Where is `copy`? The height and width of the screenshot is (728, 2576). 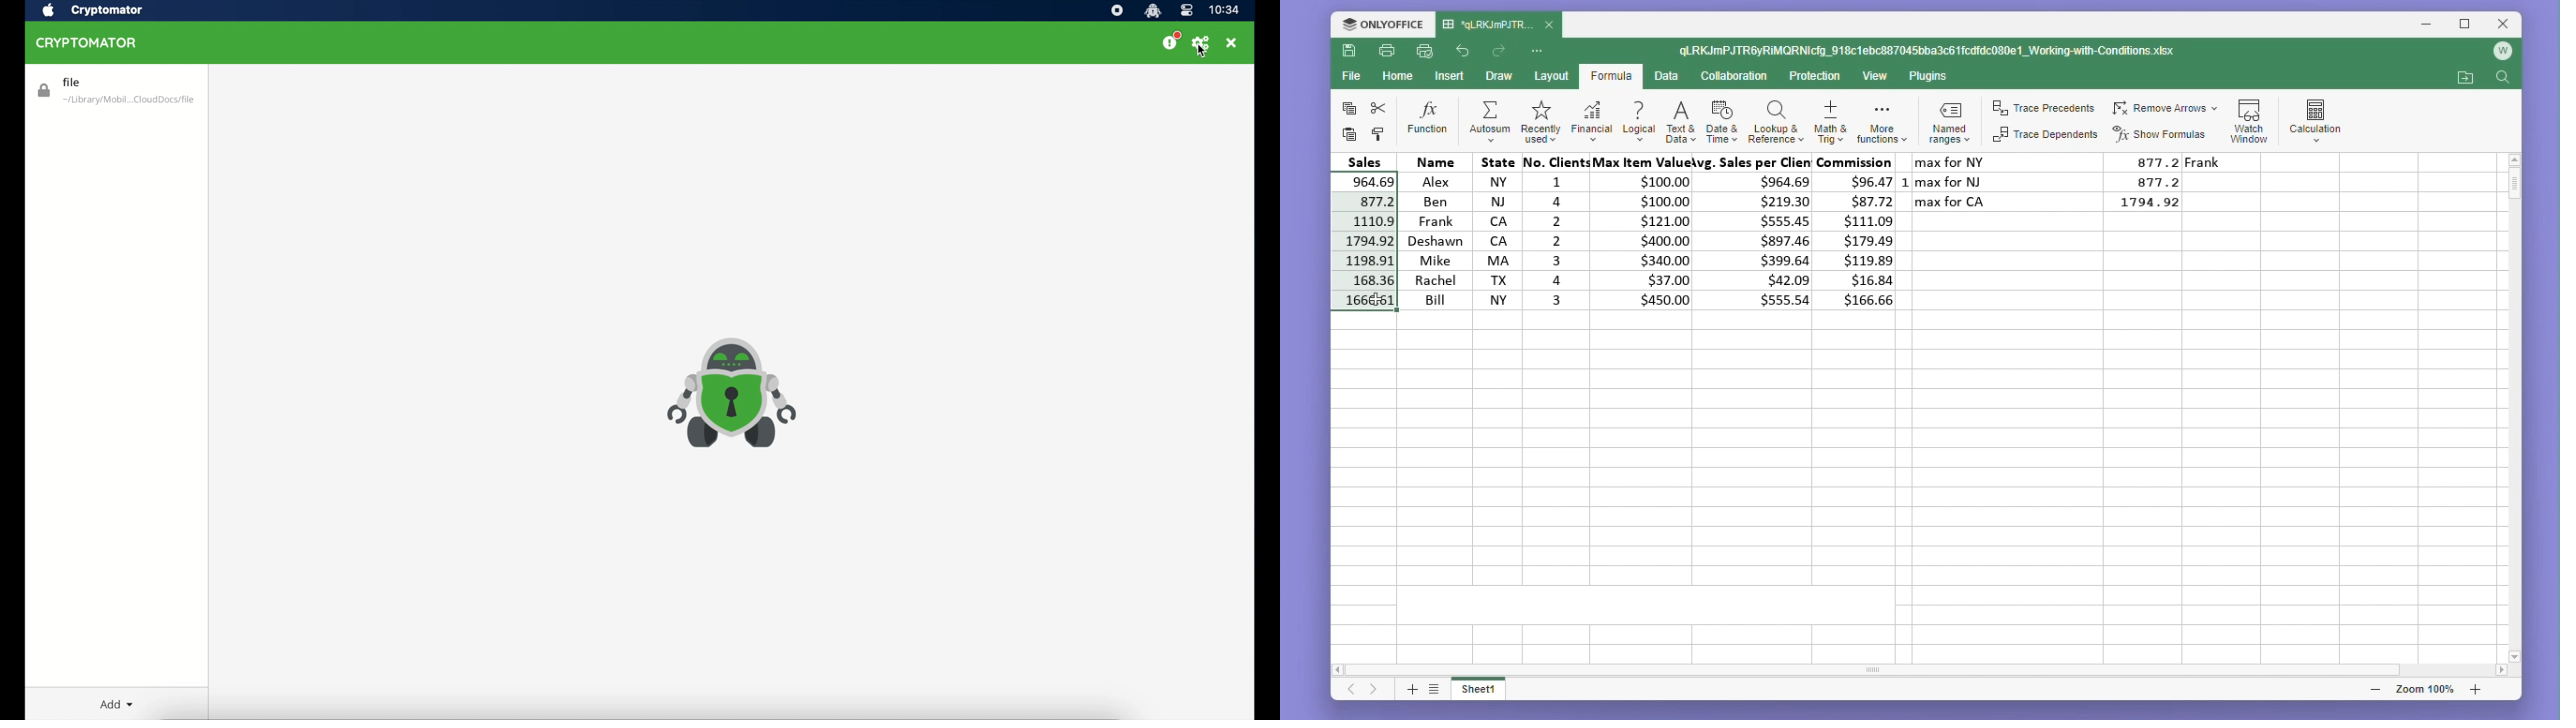
copy is located at coordinates (1346, 108).